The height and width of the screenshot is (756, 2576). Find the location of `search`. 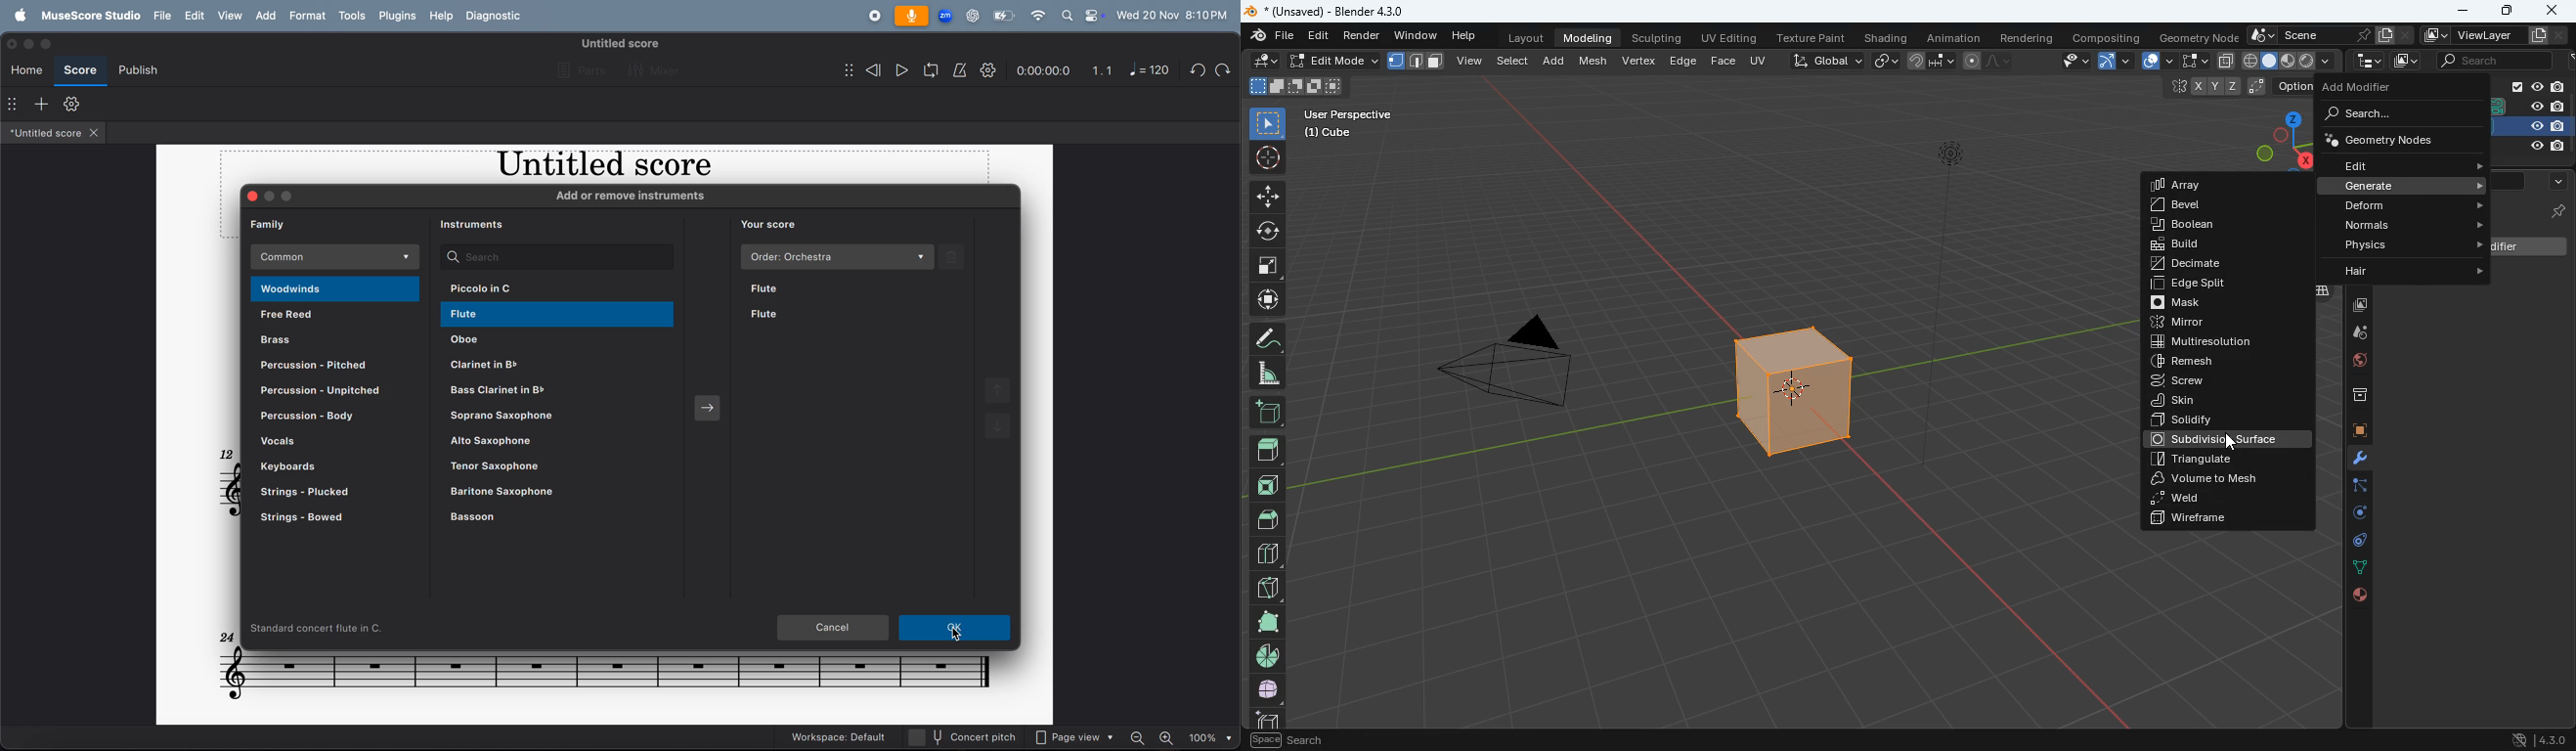

search is located at coordinates (557, 255).